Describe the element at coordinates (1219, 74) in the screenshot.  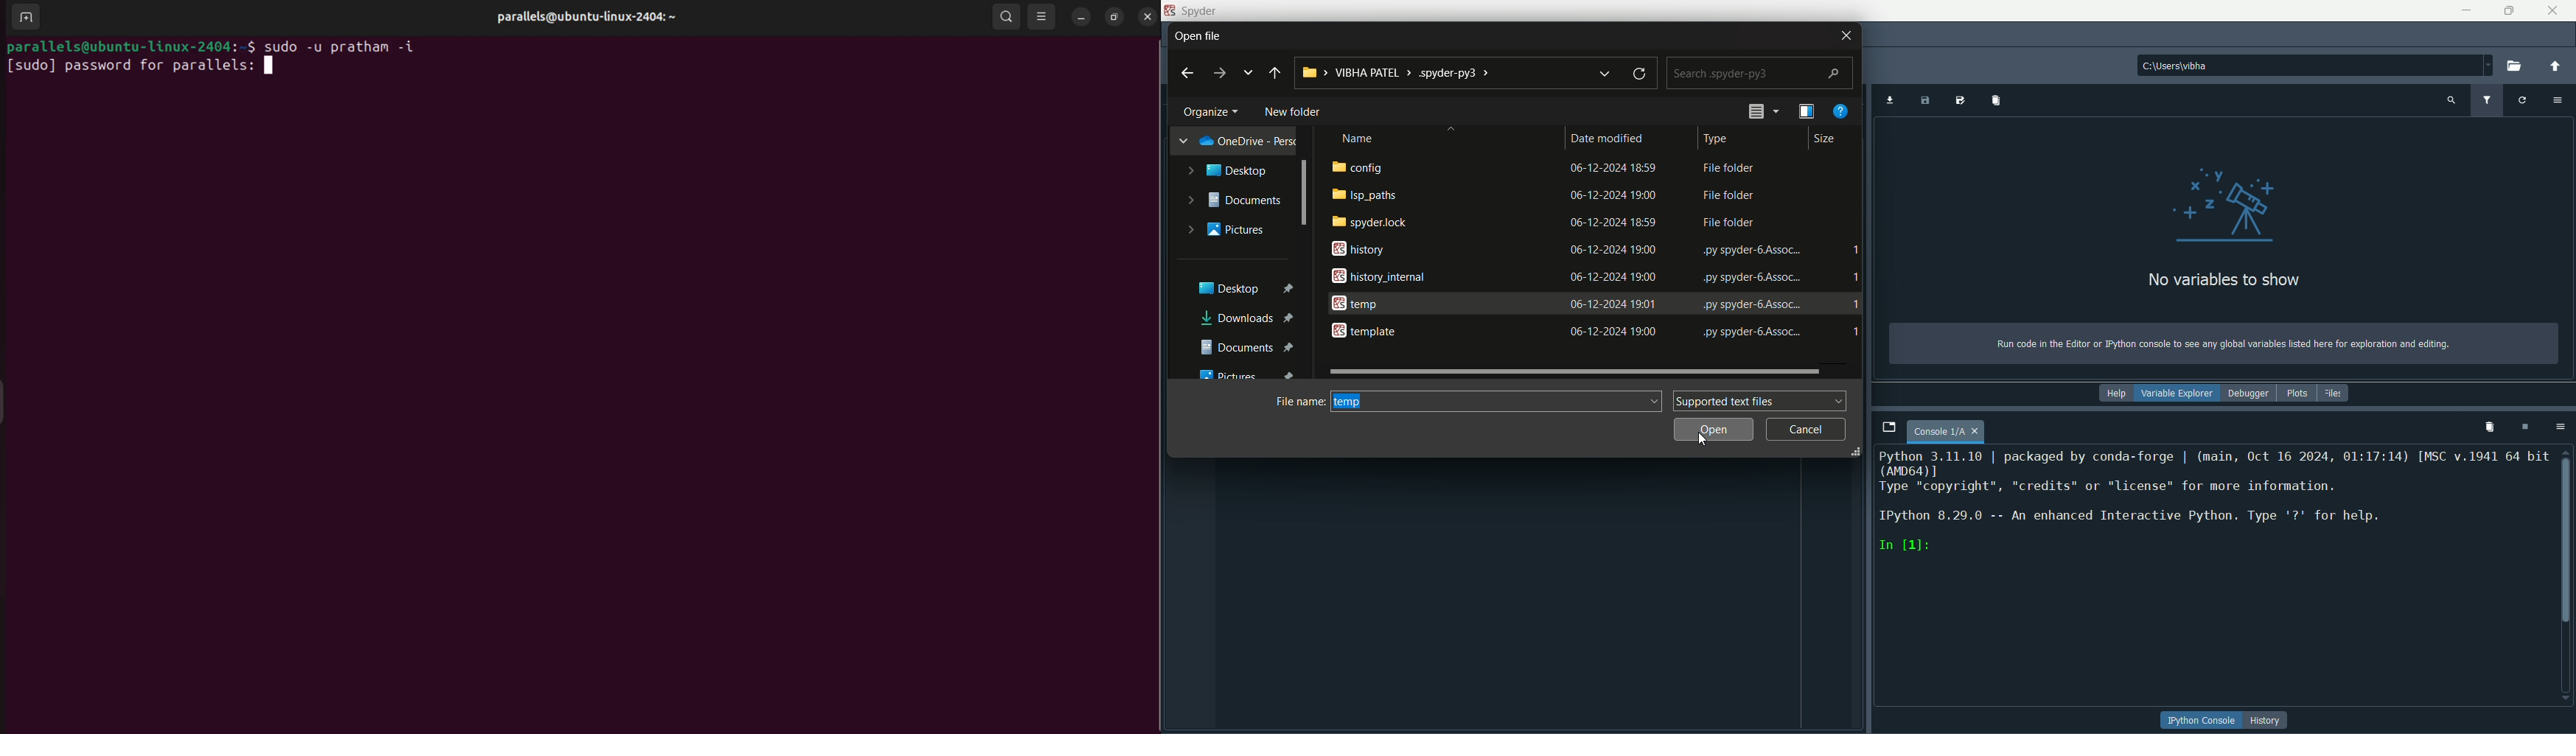
I see `next` at that location.